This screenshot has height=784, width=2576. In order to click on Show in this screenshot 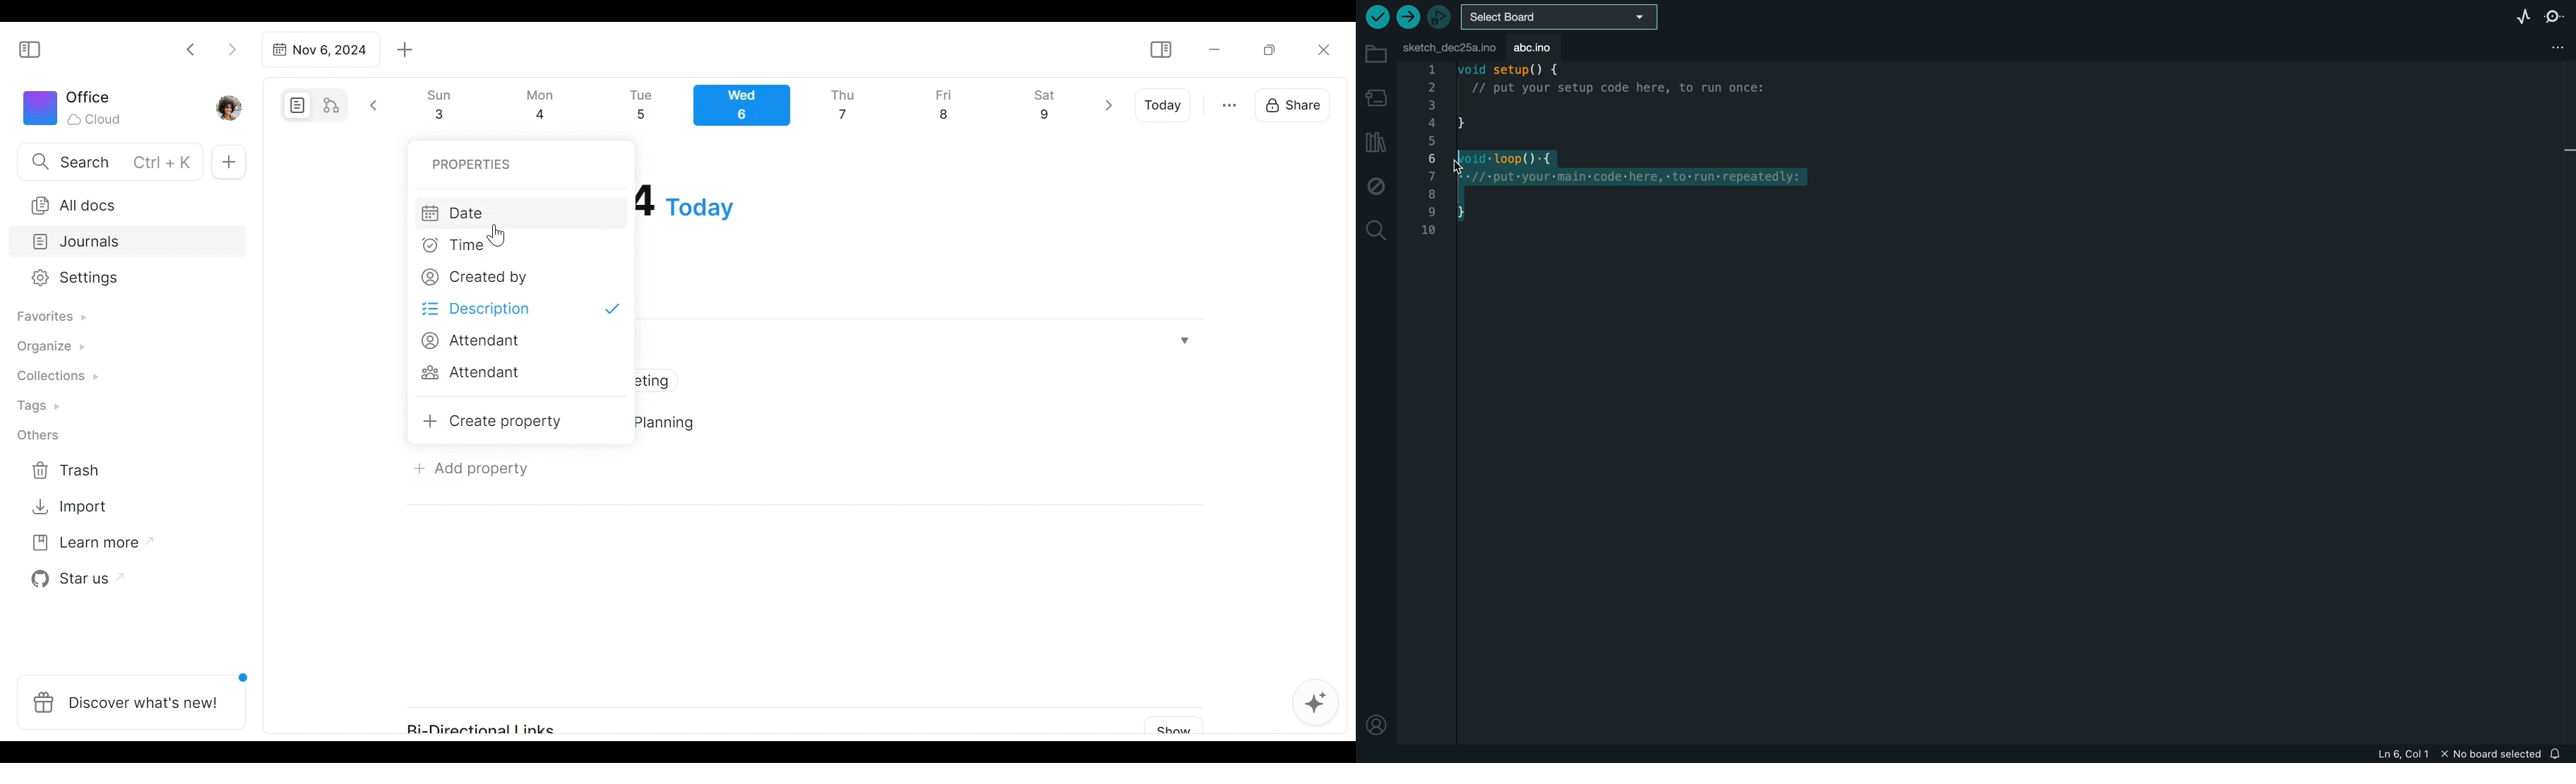, I will do `click(1169, 726)`.